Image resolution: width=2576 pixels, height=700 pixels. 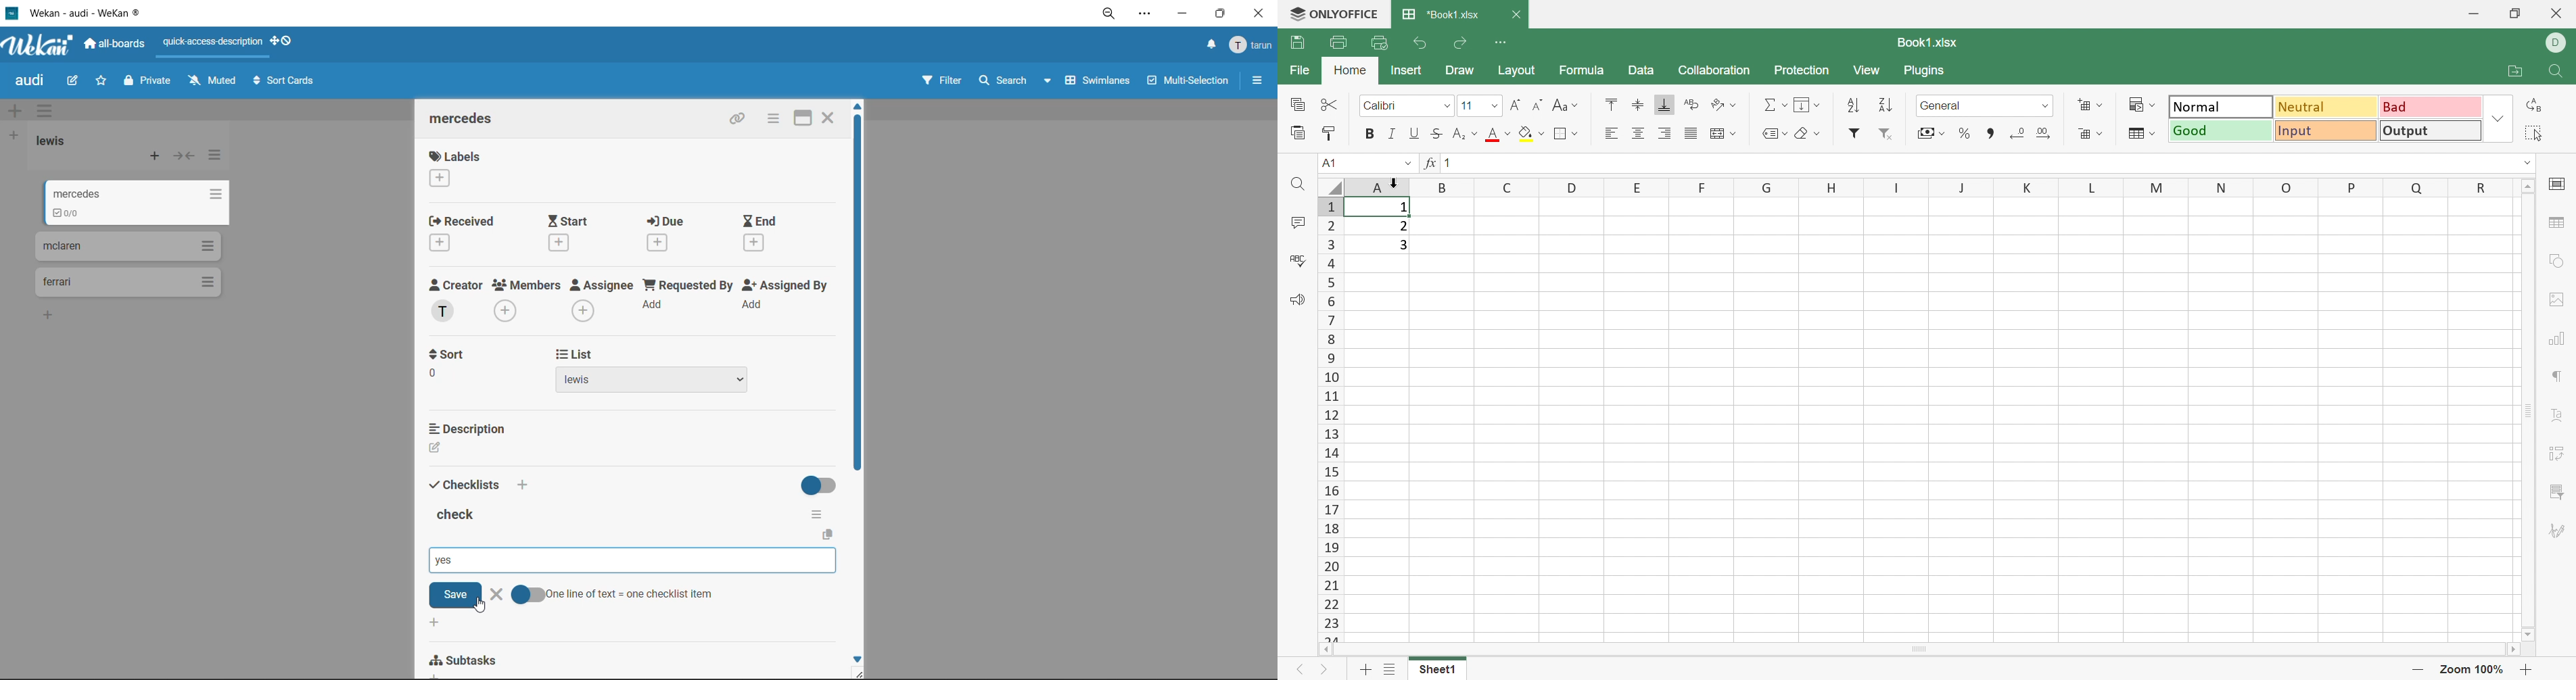 What do you see at coordinates (1258, 14) in the screenshot?
I see `close` at bounding box center [1258, 14].